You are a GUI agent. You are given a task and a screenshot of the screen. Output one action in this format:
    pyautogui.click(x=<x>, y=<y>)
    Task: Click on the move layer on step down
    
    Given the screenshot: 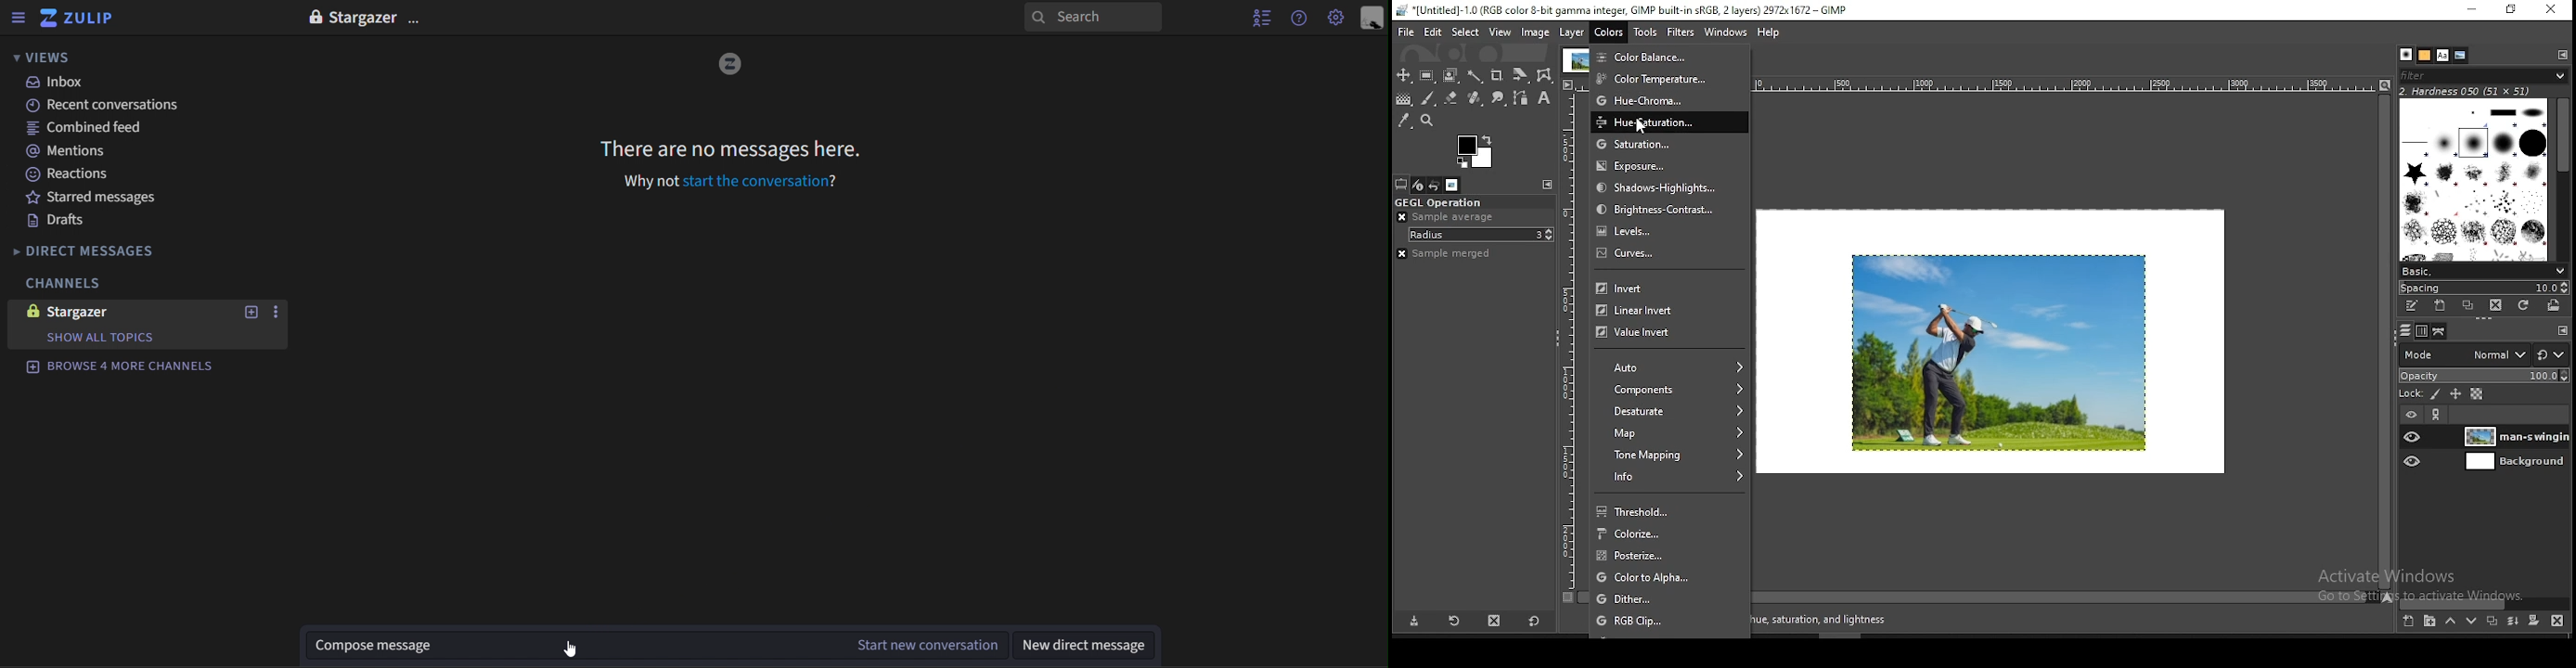 What is the action you would take?
    pyautogui.click(x=2471, y=621)
    